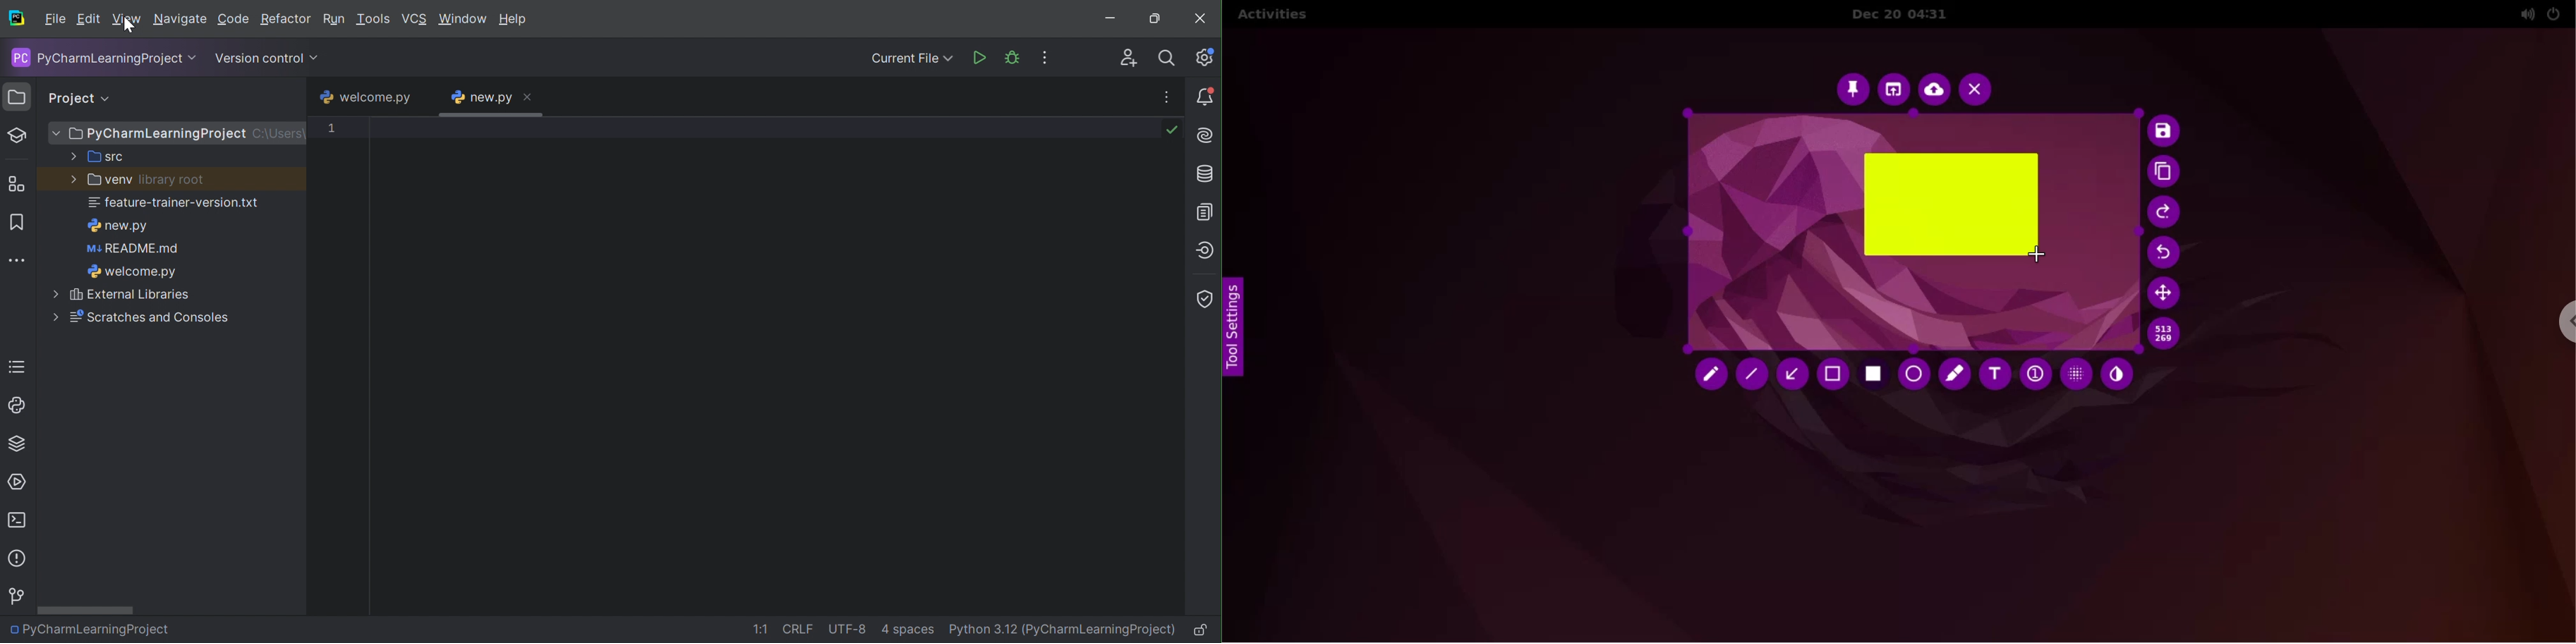 This screenshot has width=2576, height=644. What do you see at coordinates (121, 295) in the screenshot?
I see `External Libraries` at bounding box center [121, 295].